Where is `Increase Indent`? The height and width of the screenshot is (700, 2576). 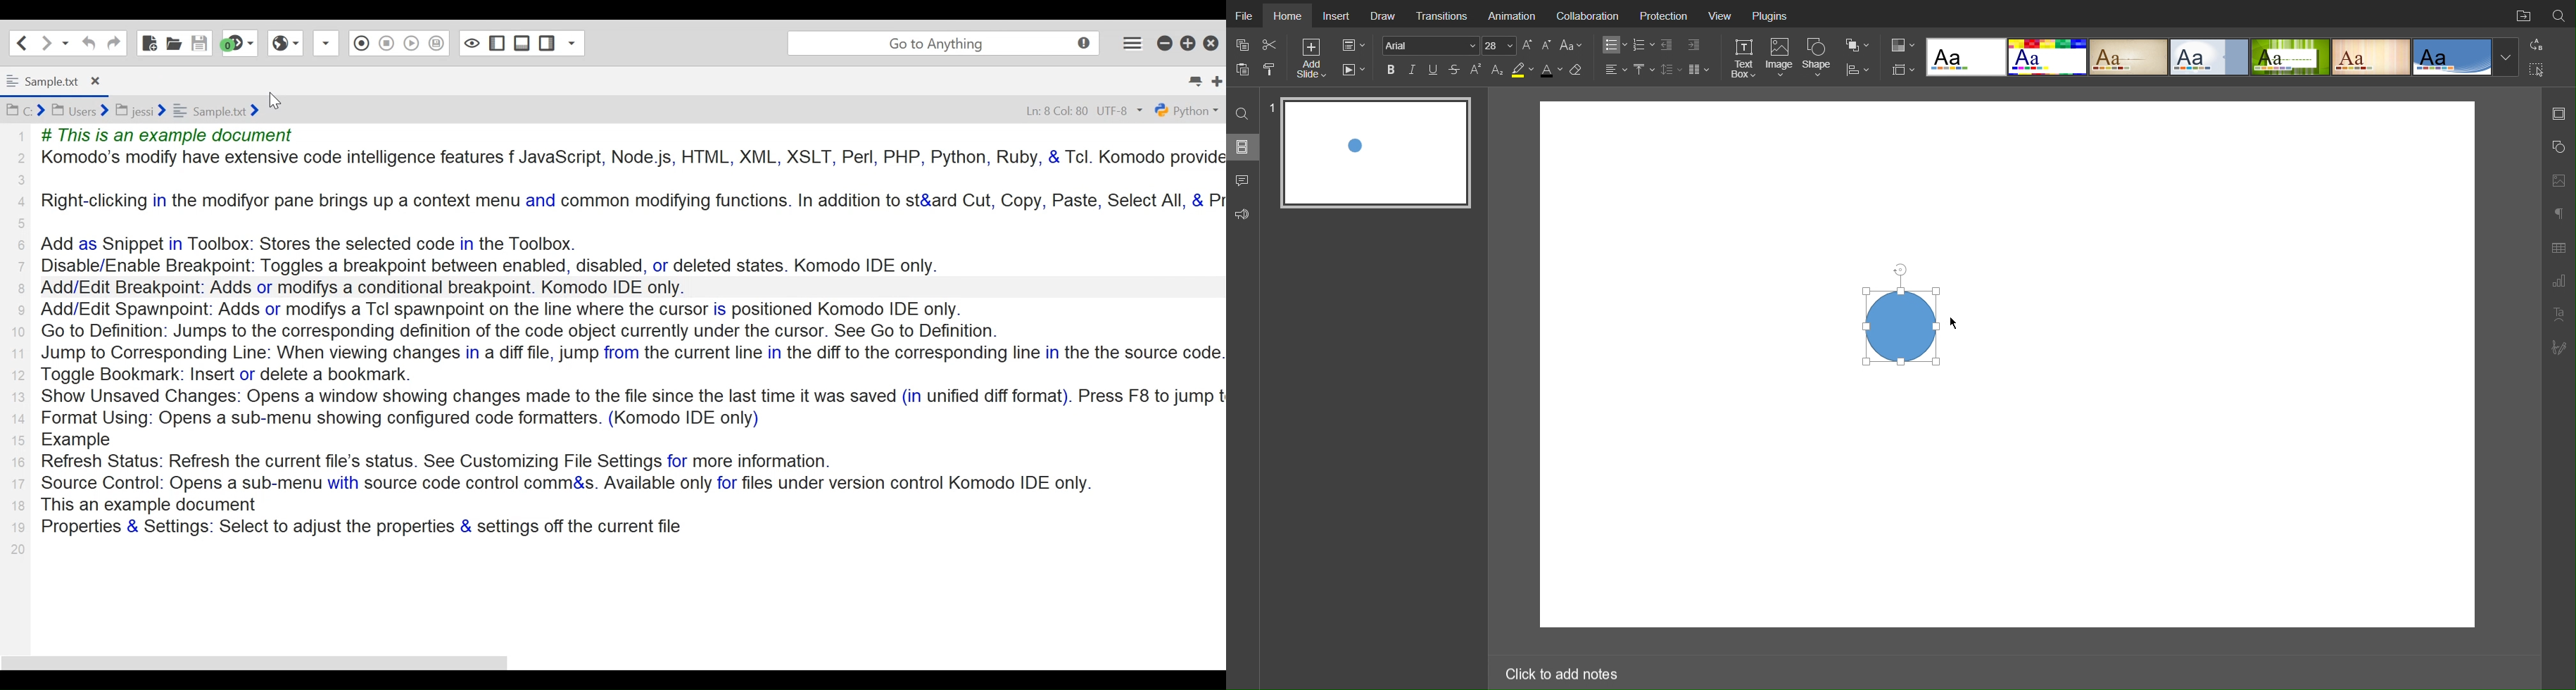
Increase Indent is located at coordinates (1693, 46).